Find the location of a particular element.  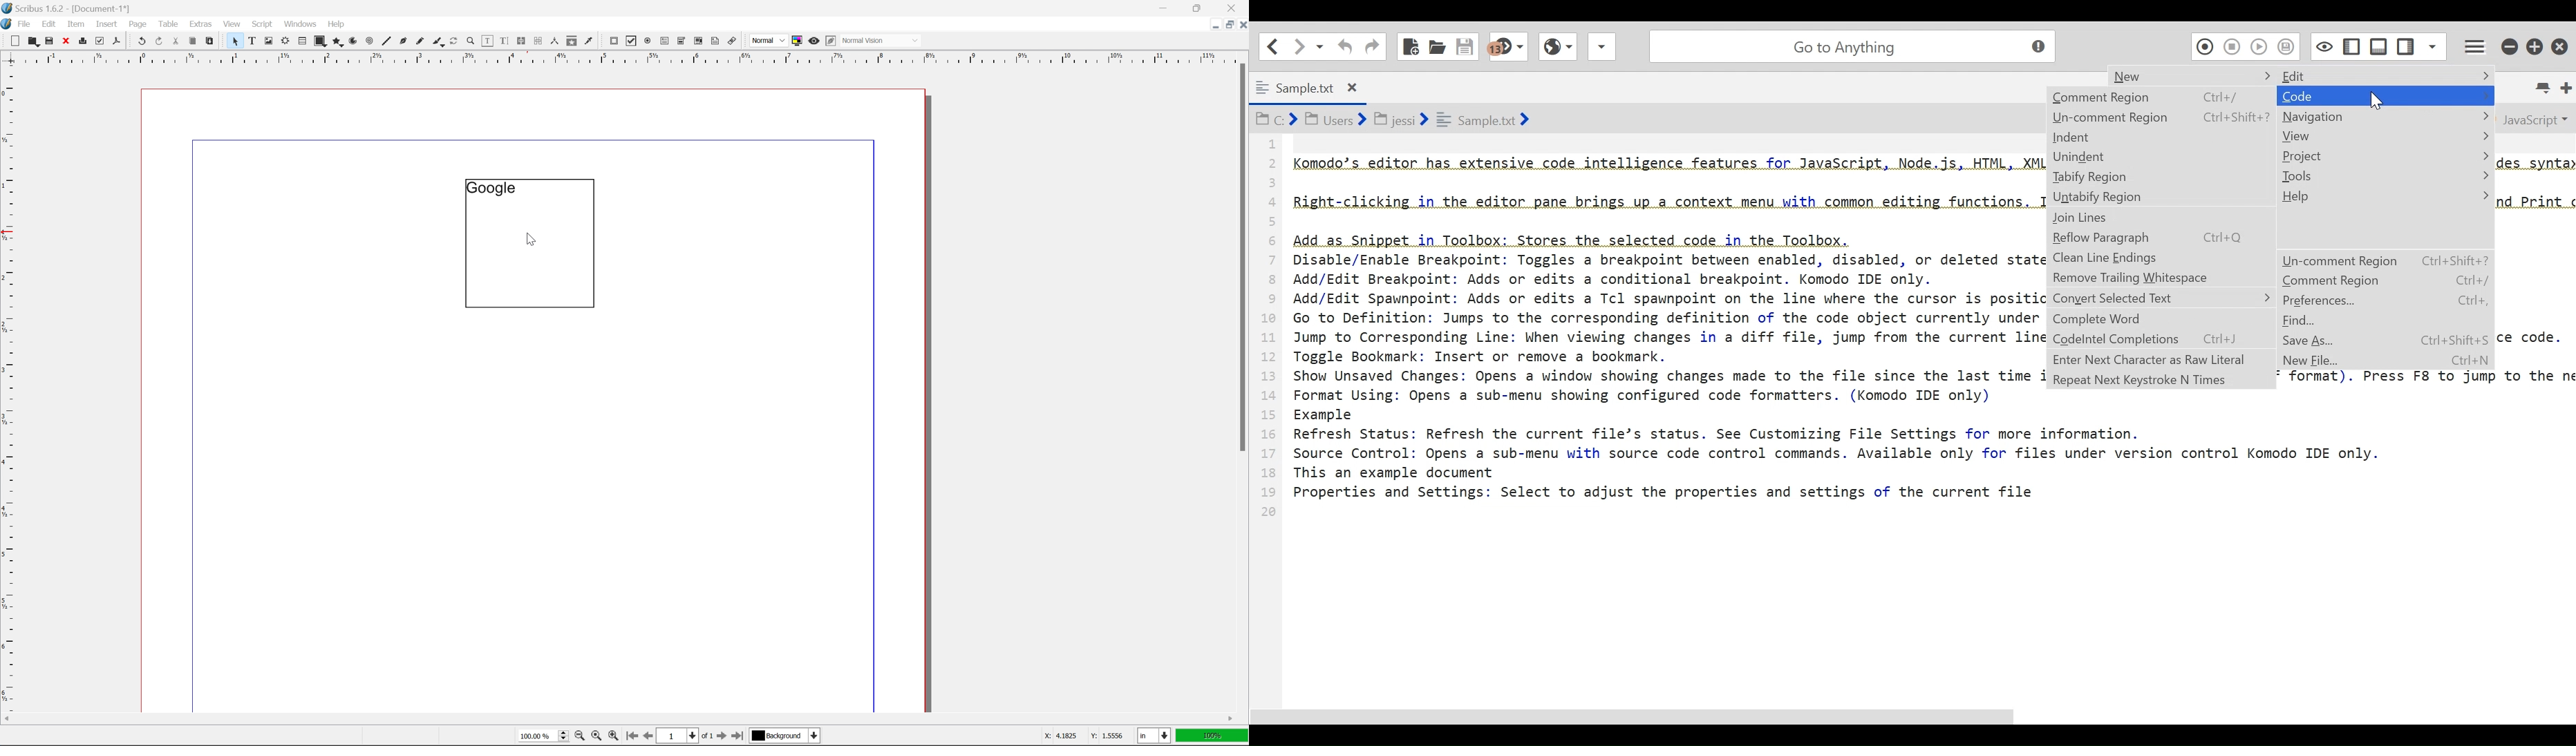

freehand line is located at coordinates (421, 41).